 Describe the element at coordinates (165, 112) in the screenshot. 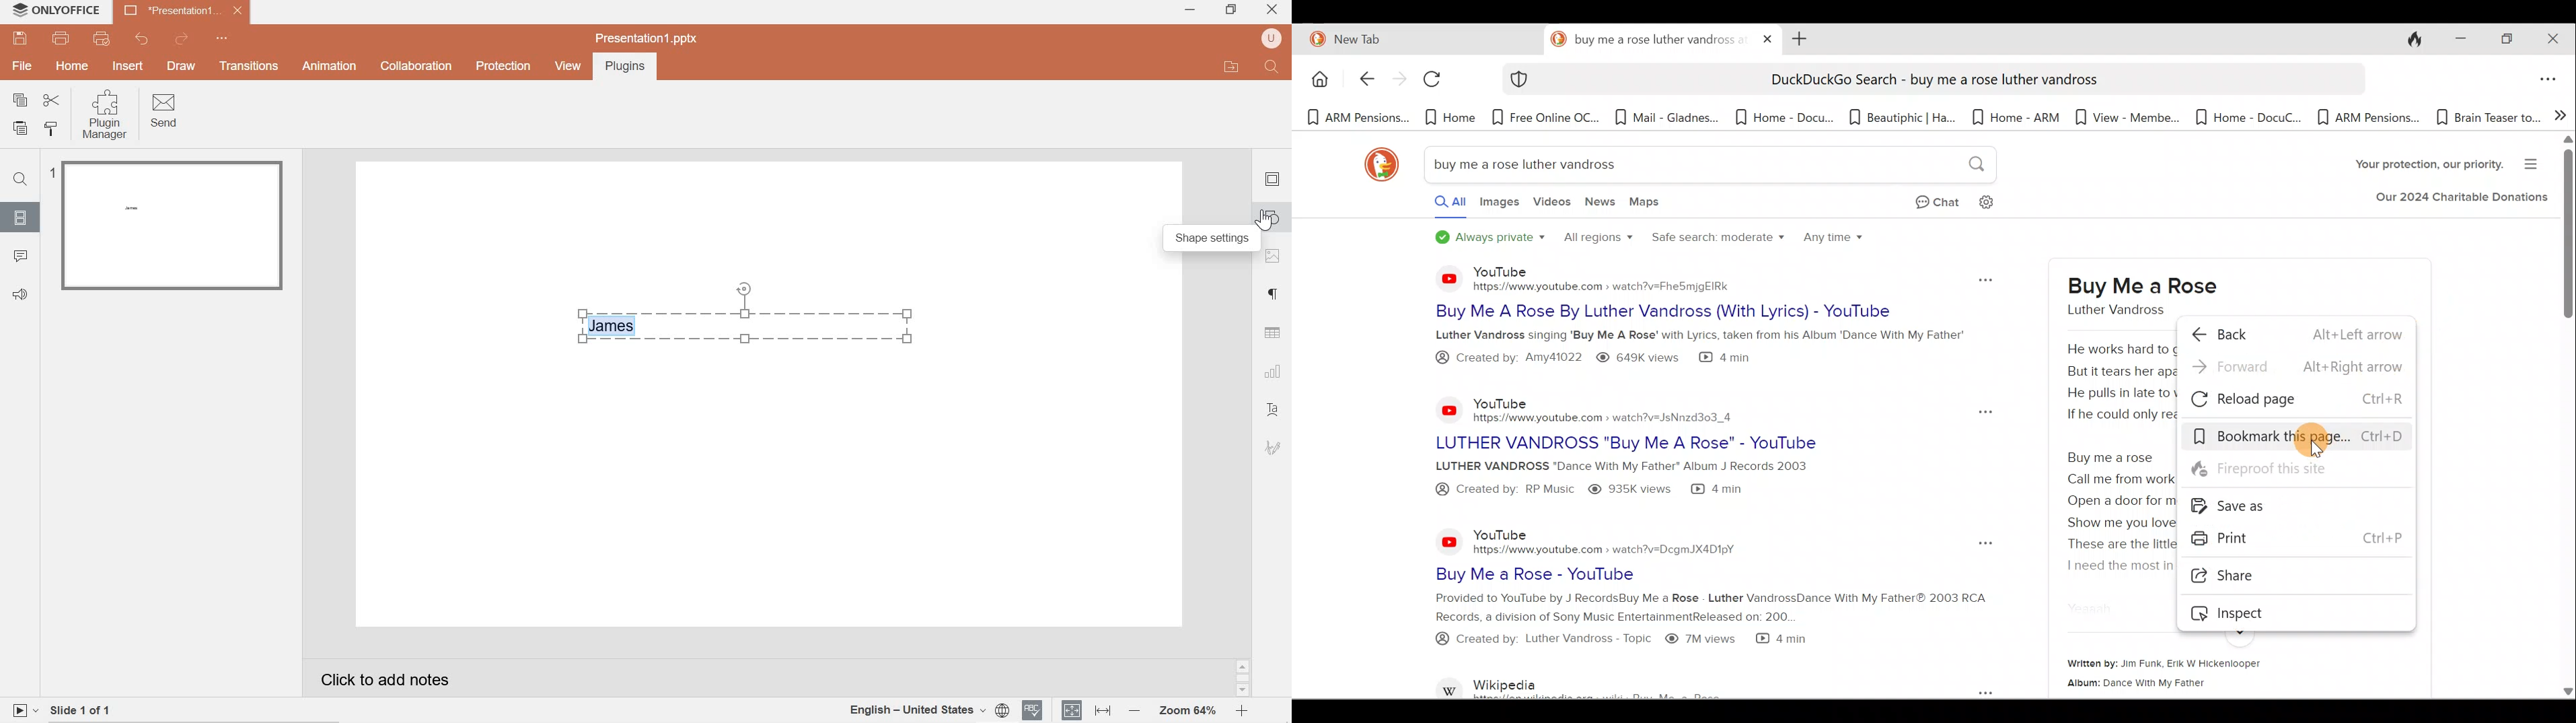

I see `Send` at that location.